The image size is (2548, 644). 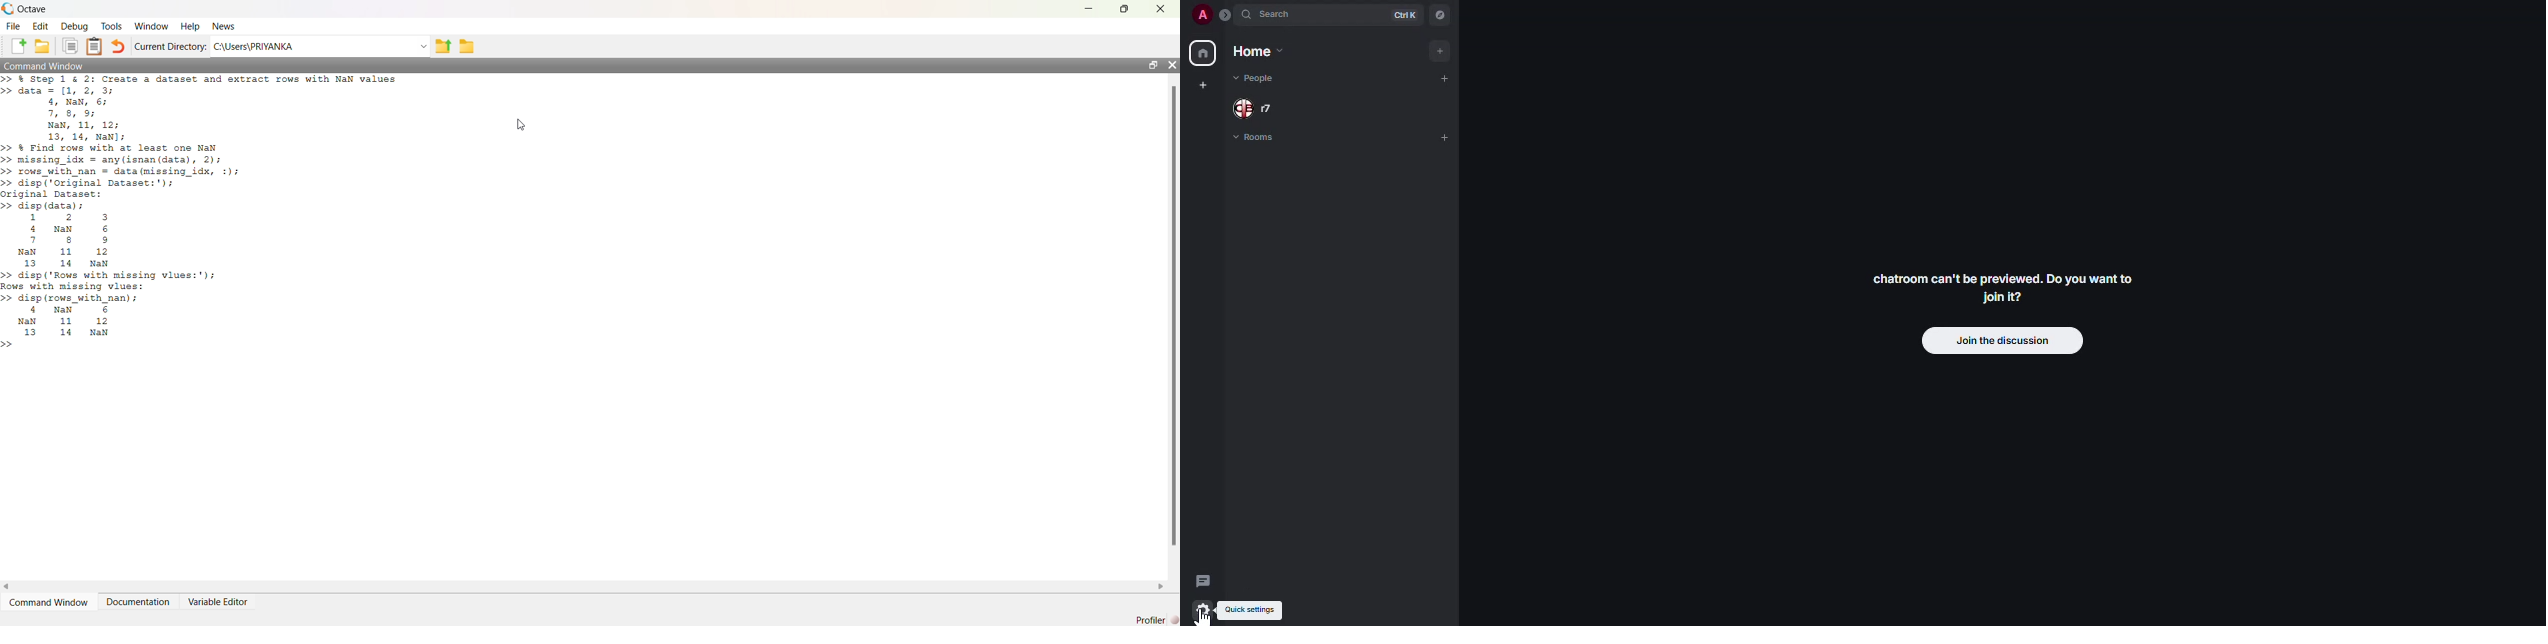 What do you see at coordinates (1280, 16) in the screenshot?
I see `search` at bounding box center [1280, 16].